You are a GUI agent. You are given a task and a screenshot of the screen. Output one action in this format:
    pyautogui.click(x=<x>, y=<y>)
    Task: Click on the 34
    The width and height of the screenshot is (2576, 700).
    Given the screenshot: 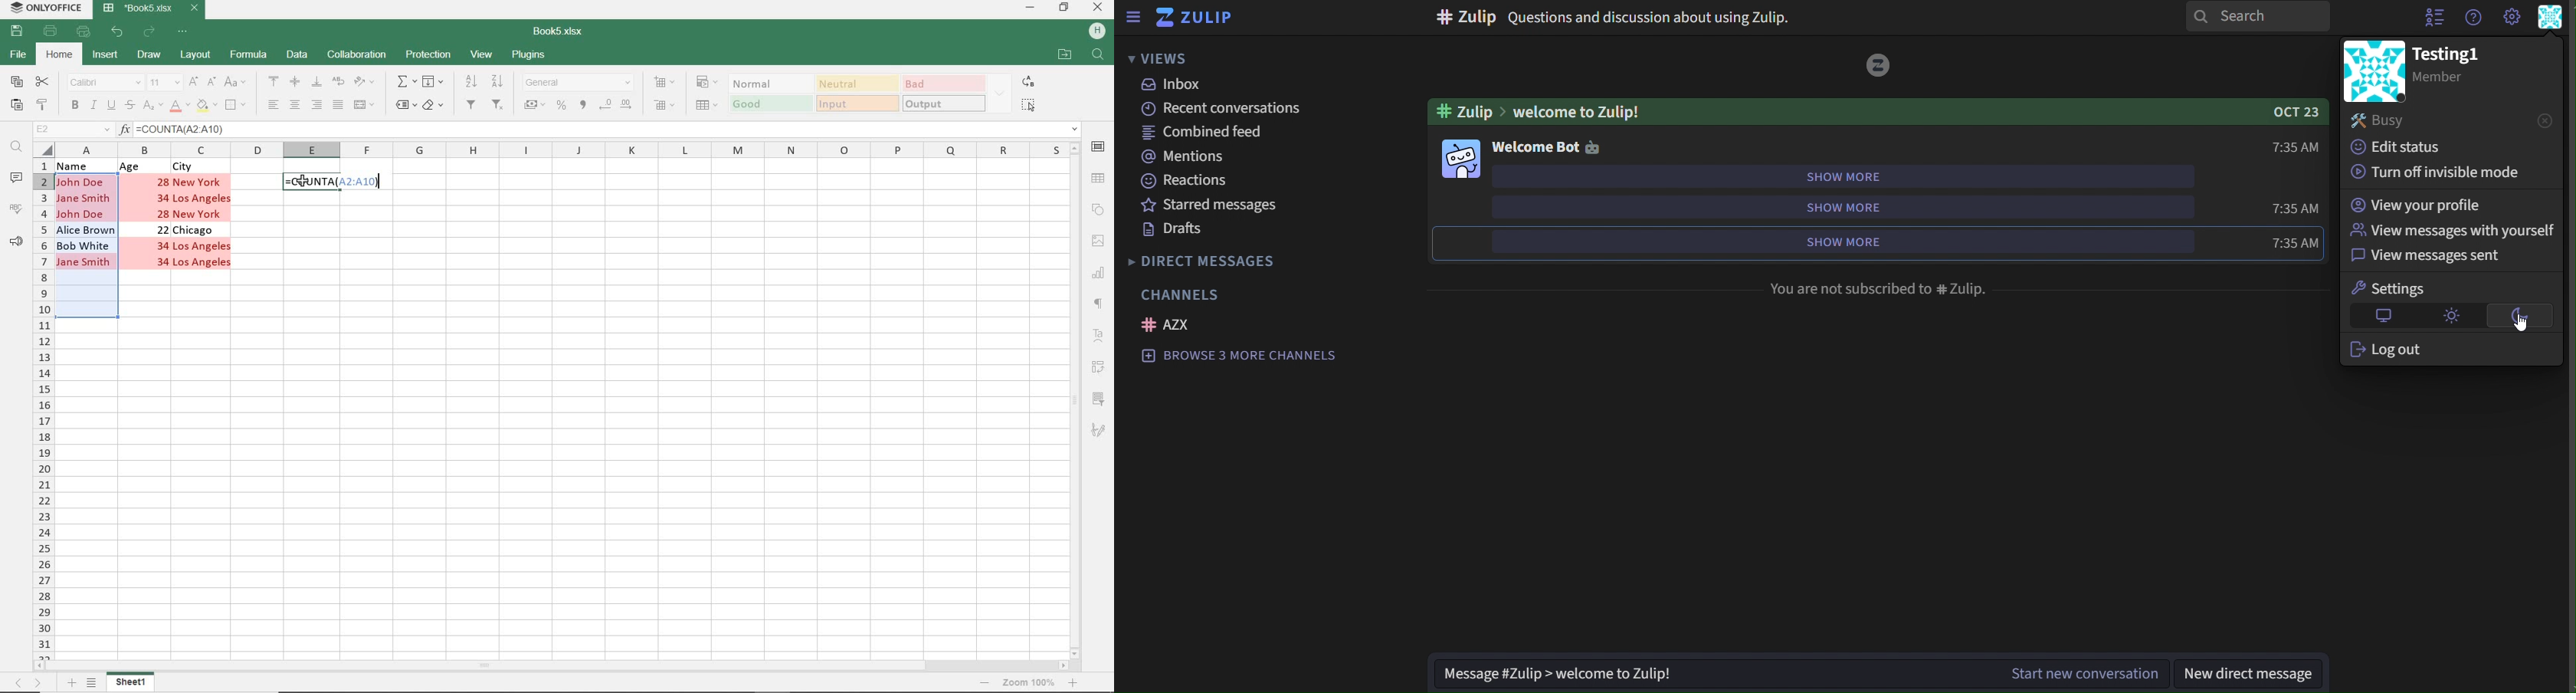 What is the action you would take?
    pyautogui.click(x=161, y=247)
    